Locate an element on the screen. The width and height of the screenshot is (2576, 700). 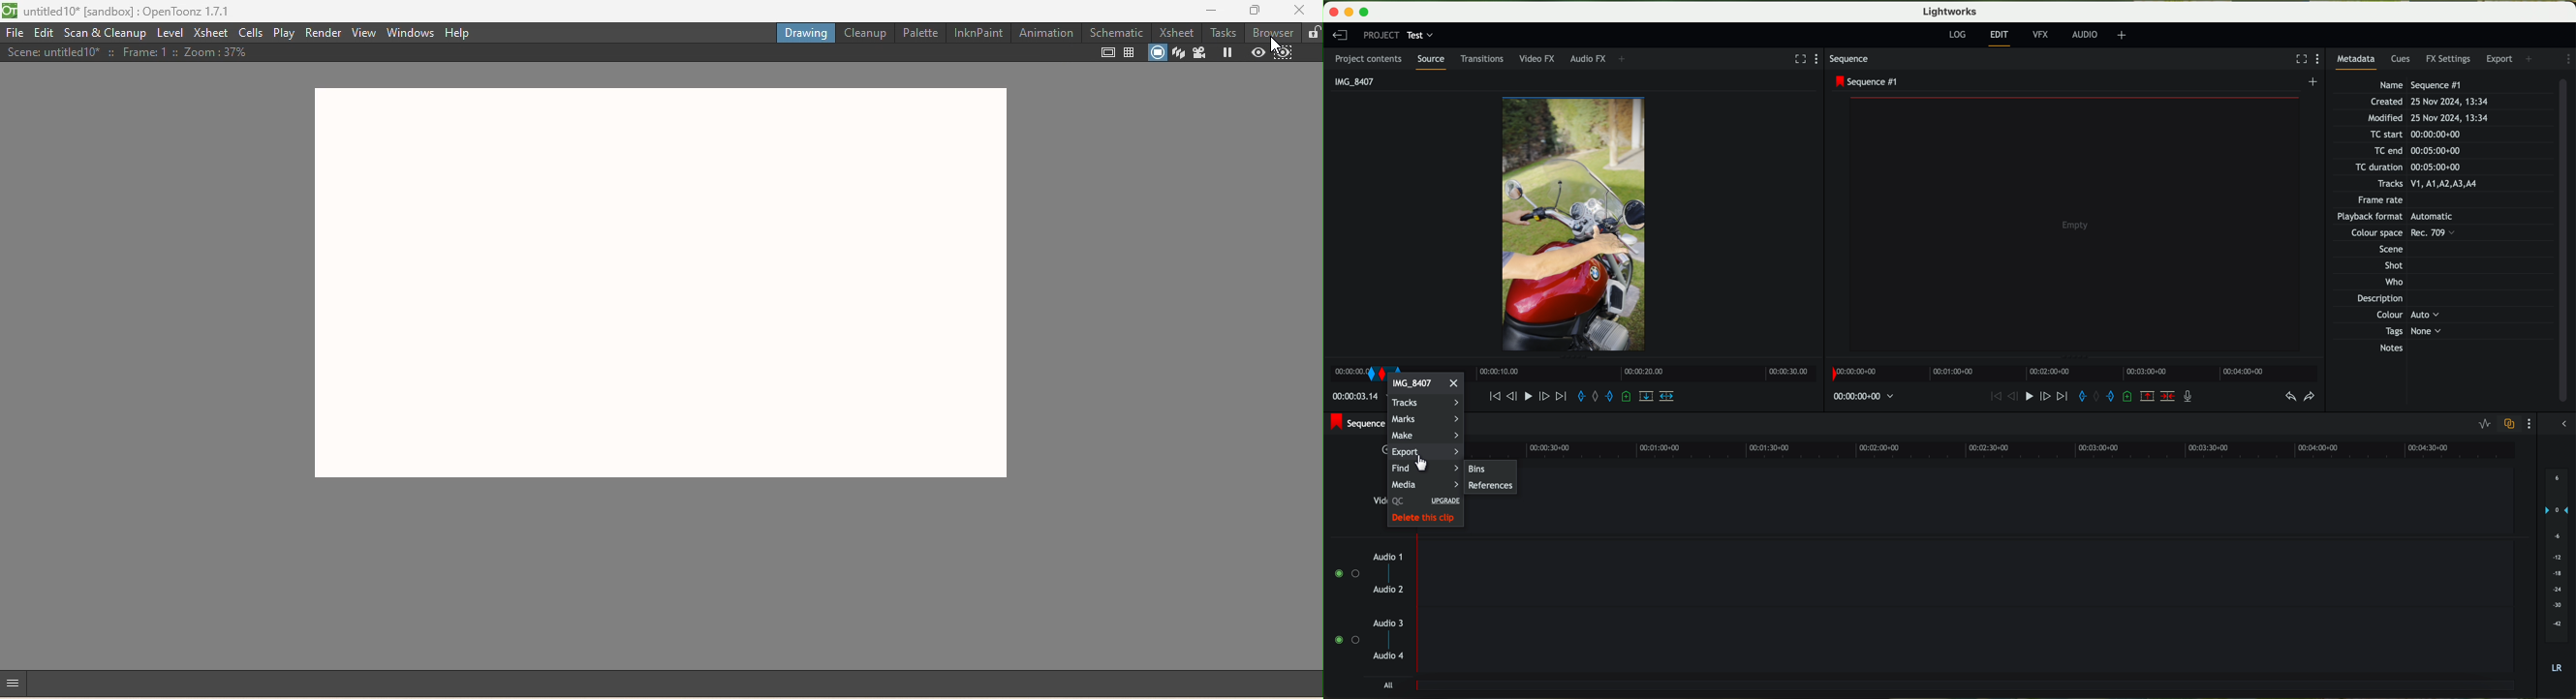
minimize is located at coordinates (1346, 10).